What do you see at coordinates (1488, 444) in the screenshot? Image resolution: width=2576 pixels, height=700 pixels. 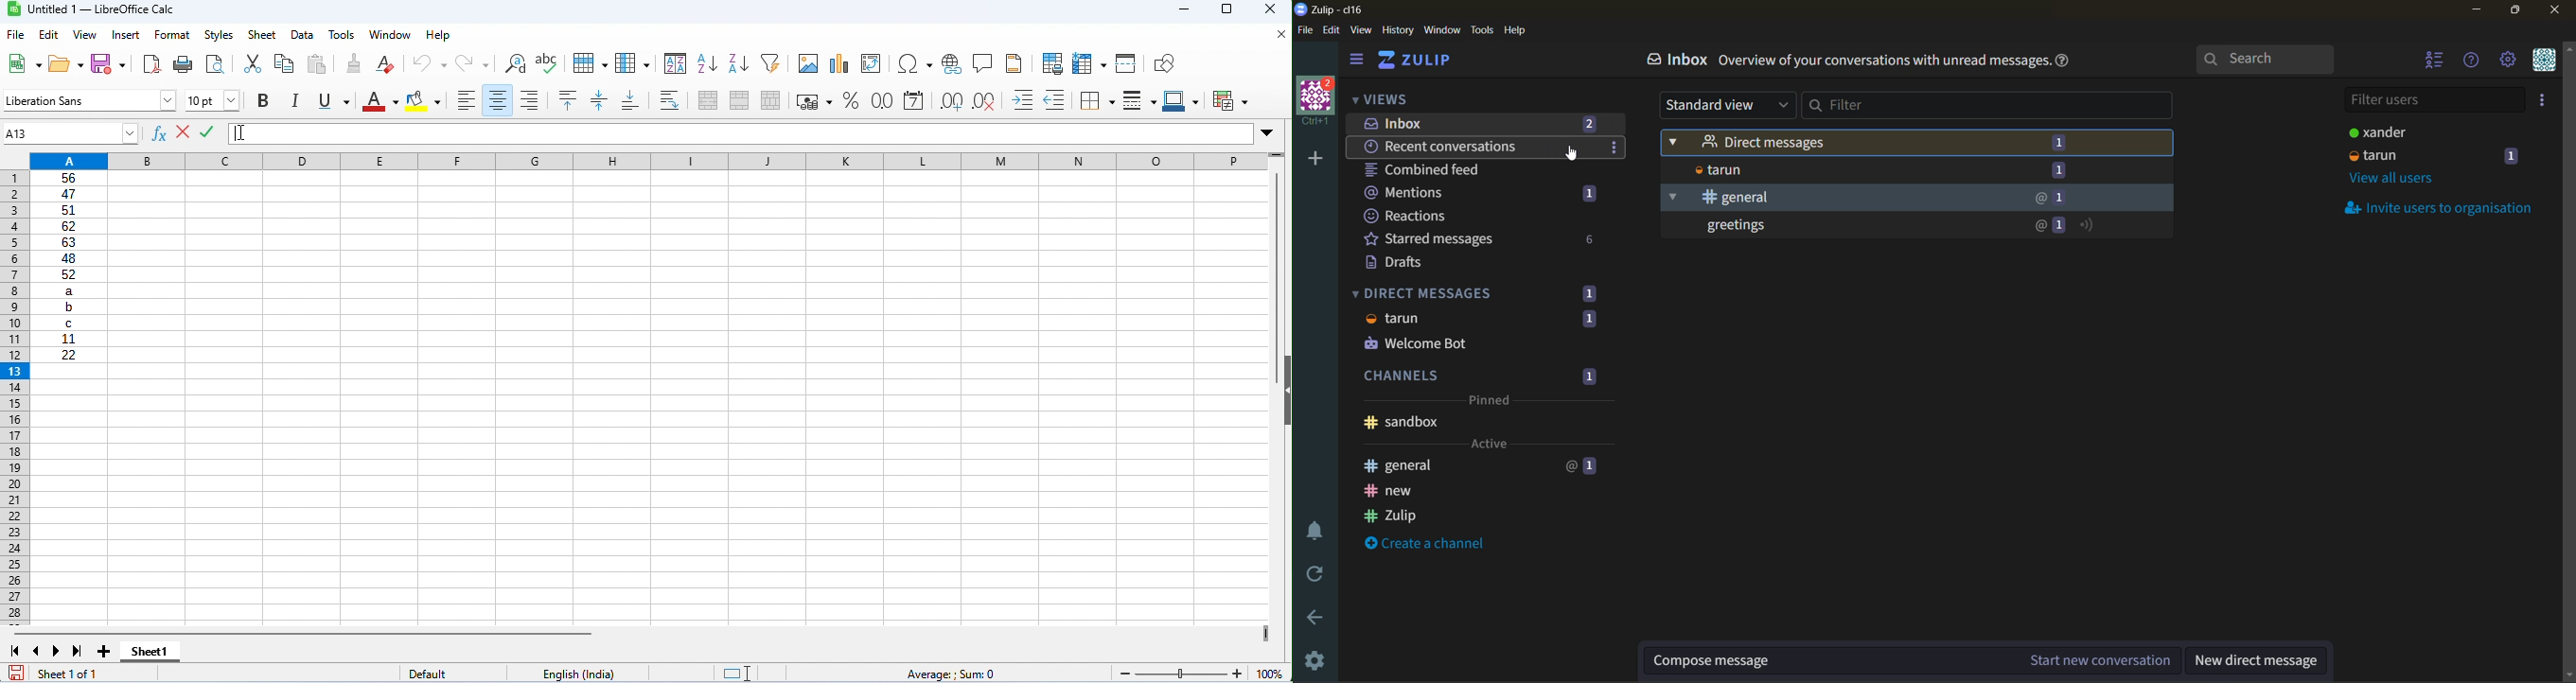 I see `active` at bounding box center [1488, 444].